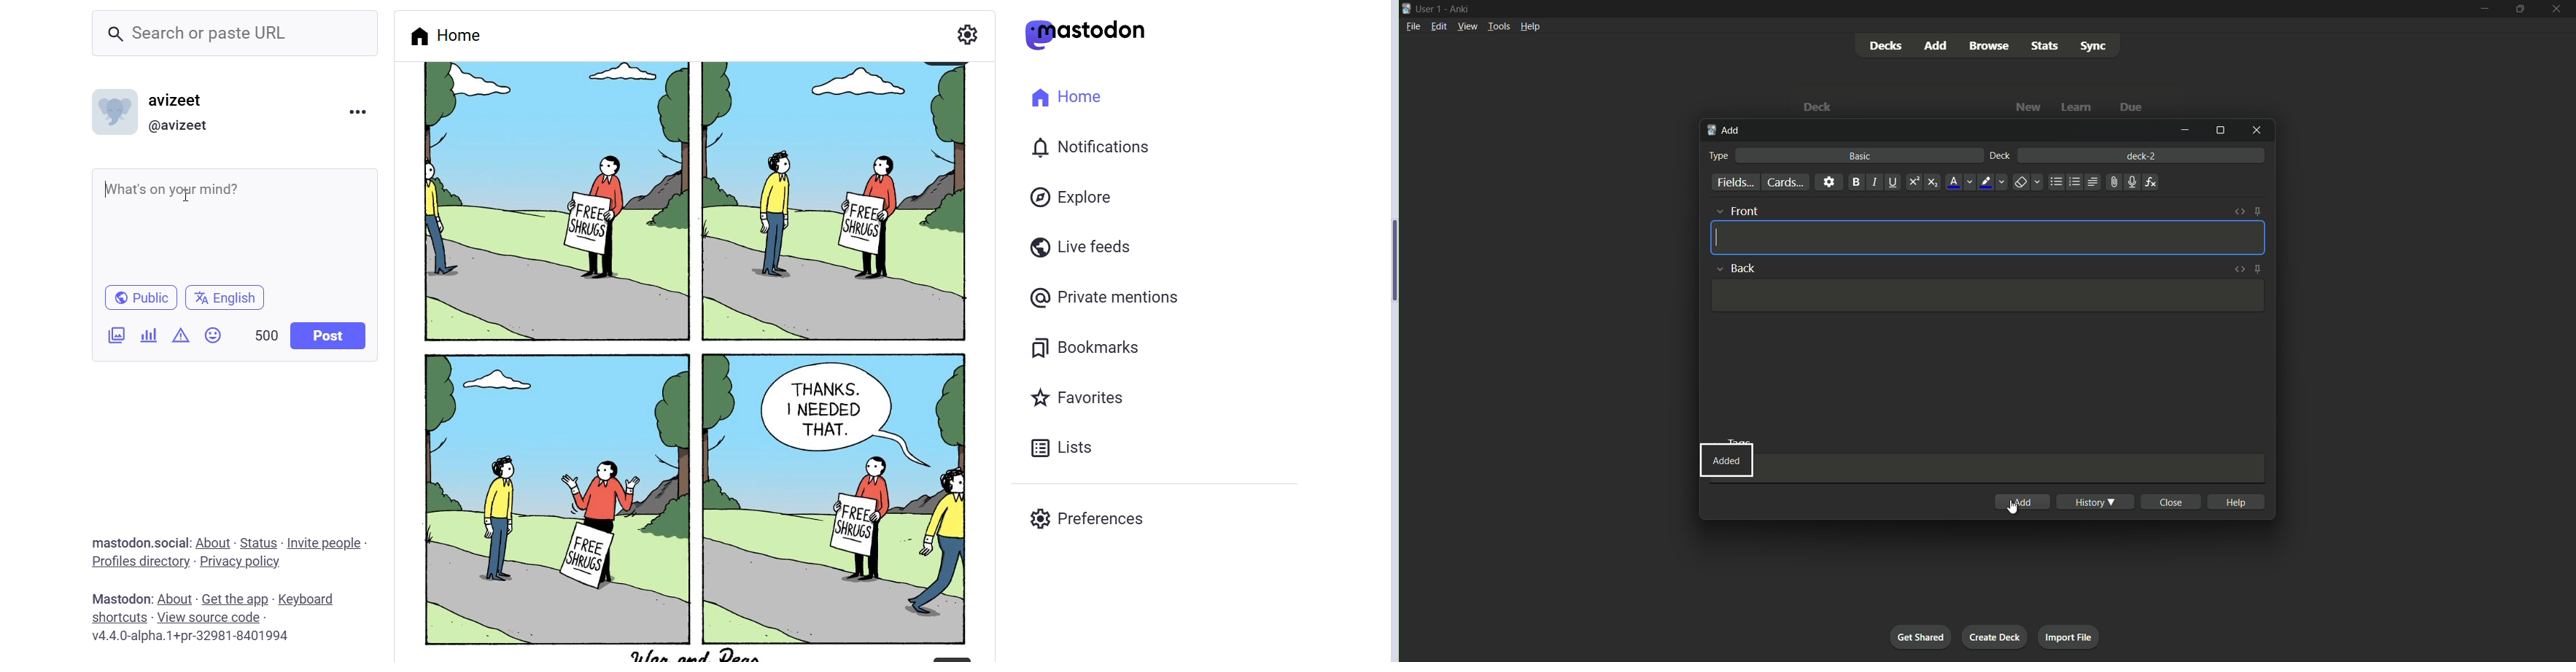 This screenshot has width=2576, height=672. Describe the element at coordinates (2188, 131) in the screenshot. I see `minimize` at that location.